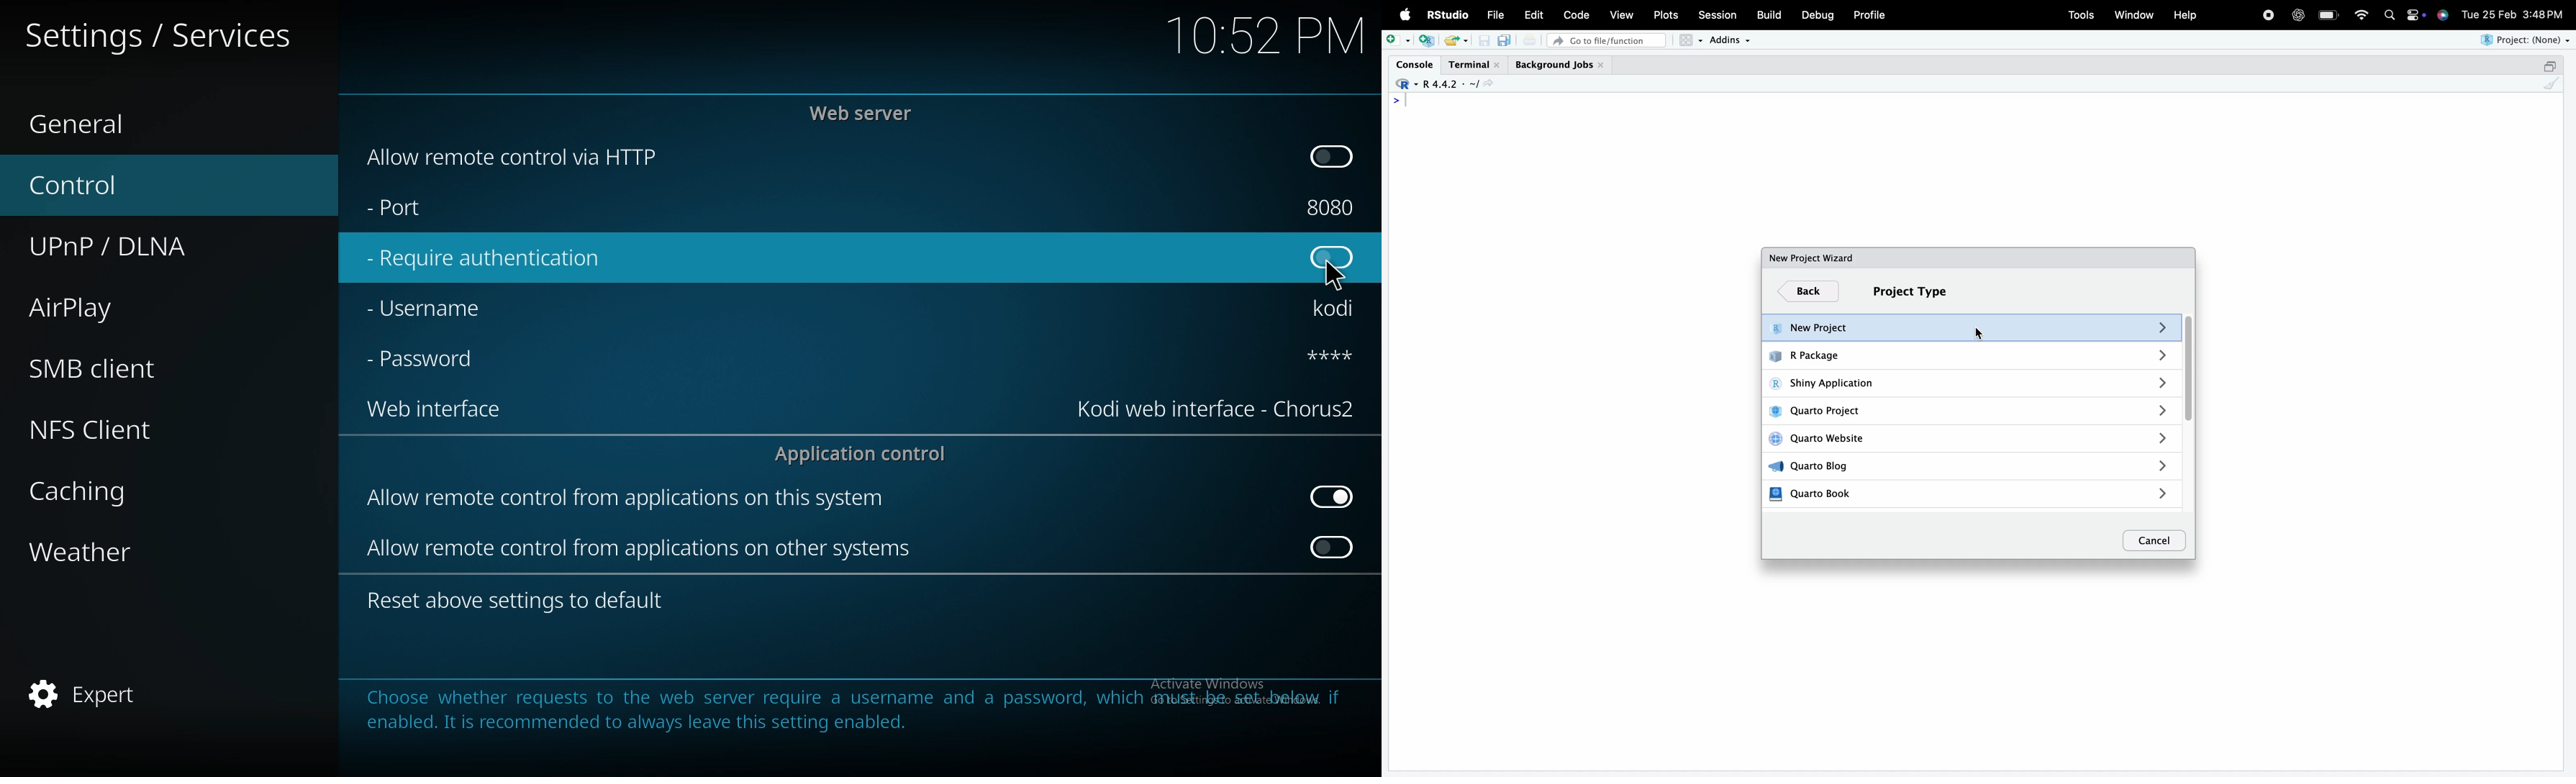 Image resolution: width=2576 pixels, height=784 pixels. Describe the element at coordinates (1398, 40) in the screenshot. I see `new file` at that location.